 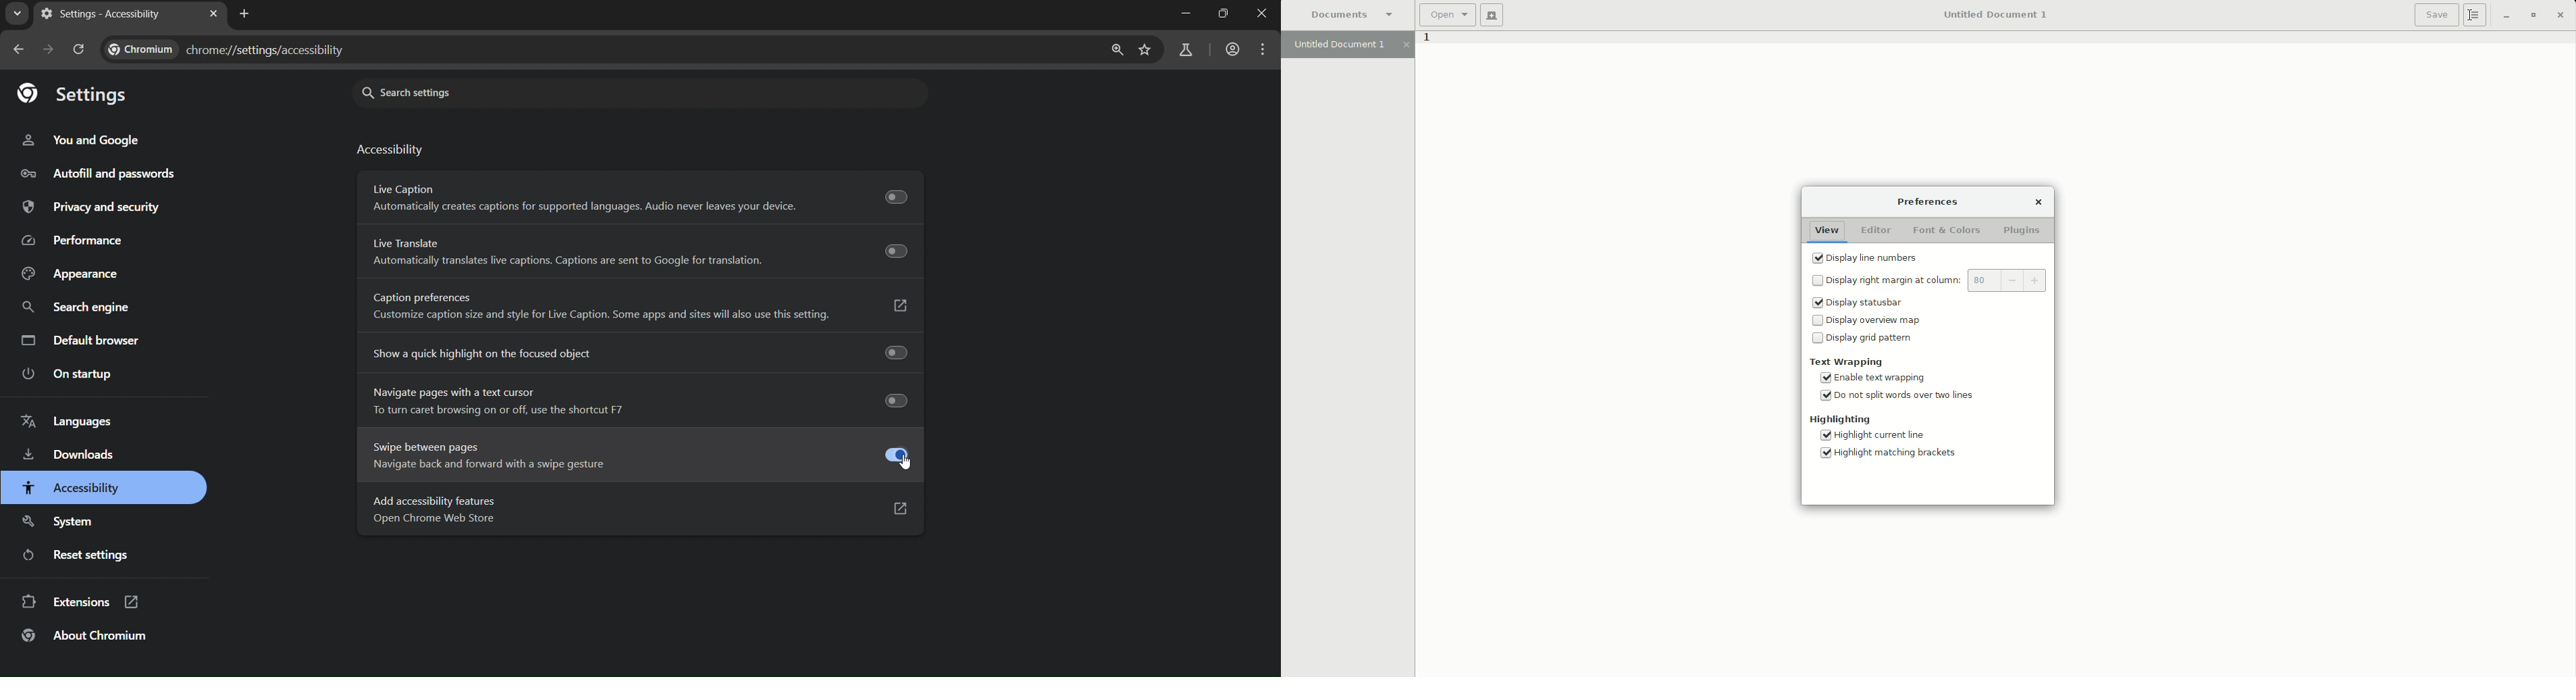 What do you see at coordinates (2436, 15) in the screenshot?
I see `Save` at bounding box center [2436, 15].